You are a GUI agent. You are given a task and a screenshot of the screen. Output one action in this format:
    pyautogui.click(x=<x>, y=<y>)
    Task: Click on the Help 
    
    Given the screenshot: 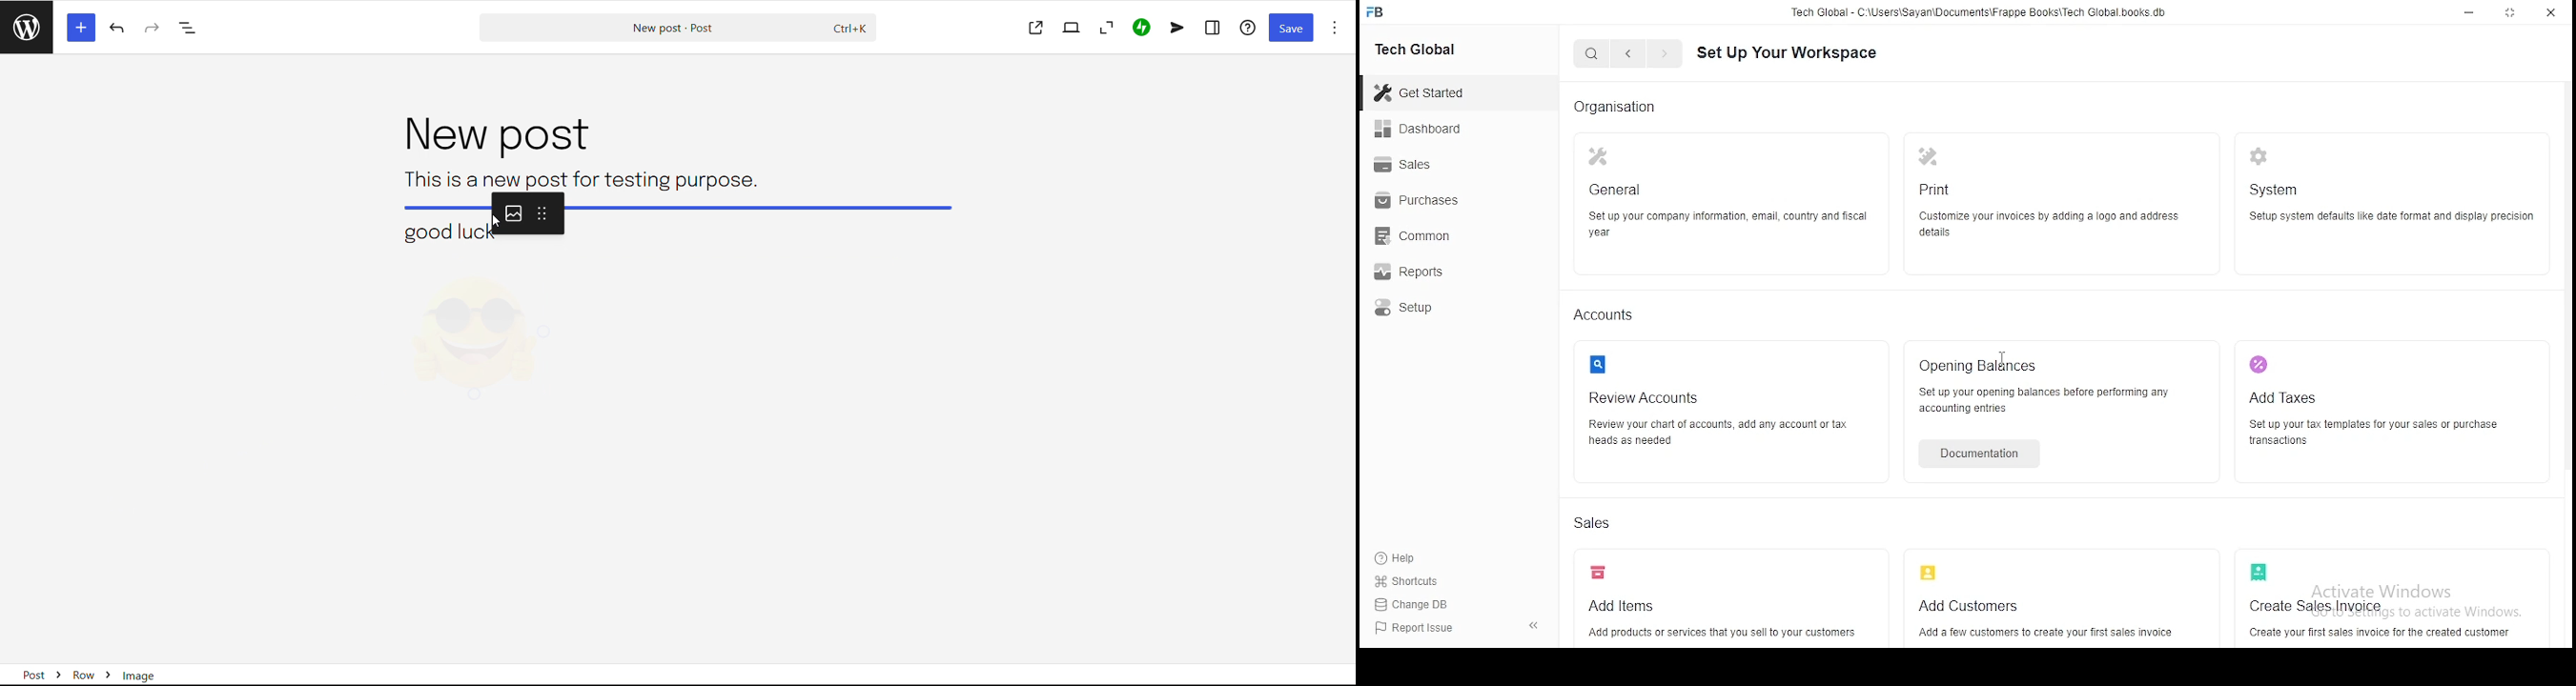 What is the action you would take?
    pyautogui.click(x=1395, y=558)
    